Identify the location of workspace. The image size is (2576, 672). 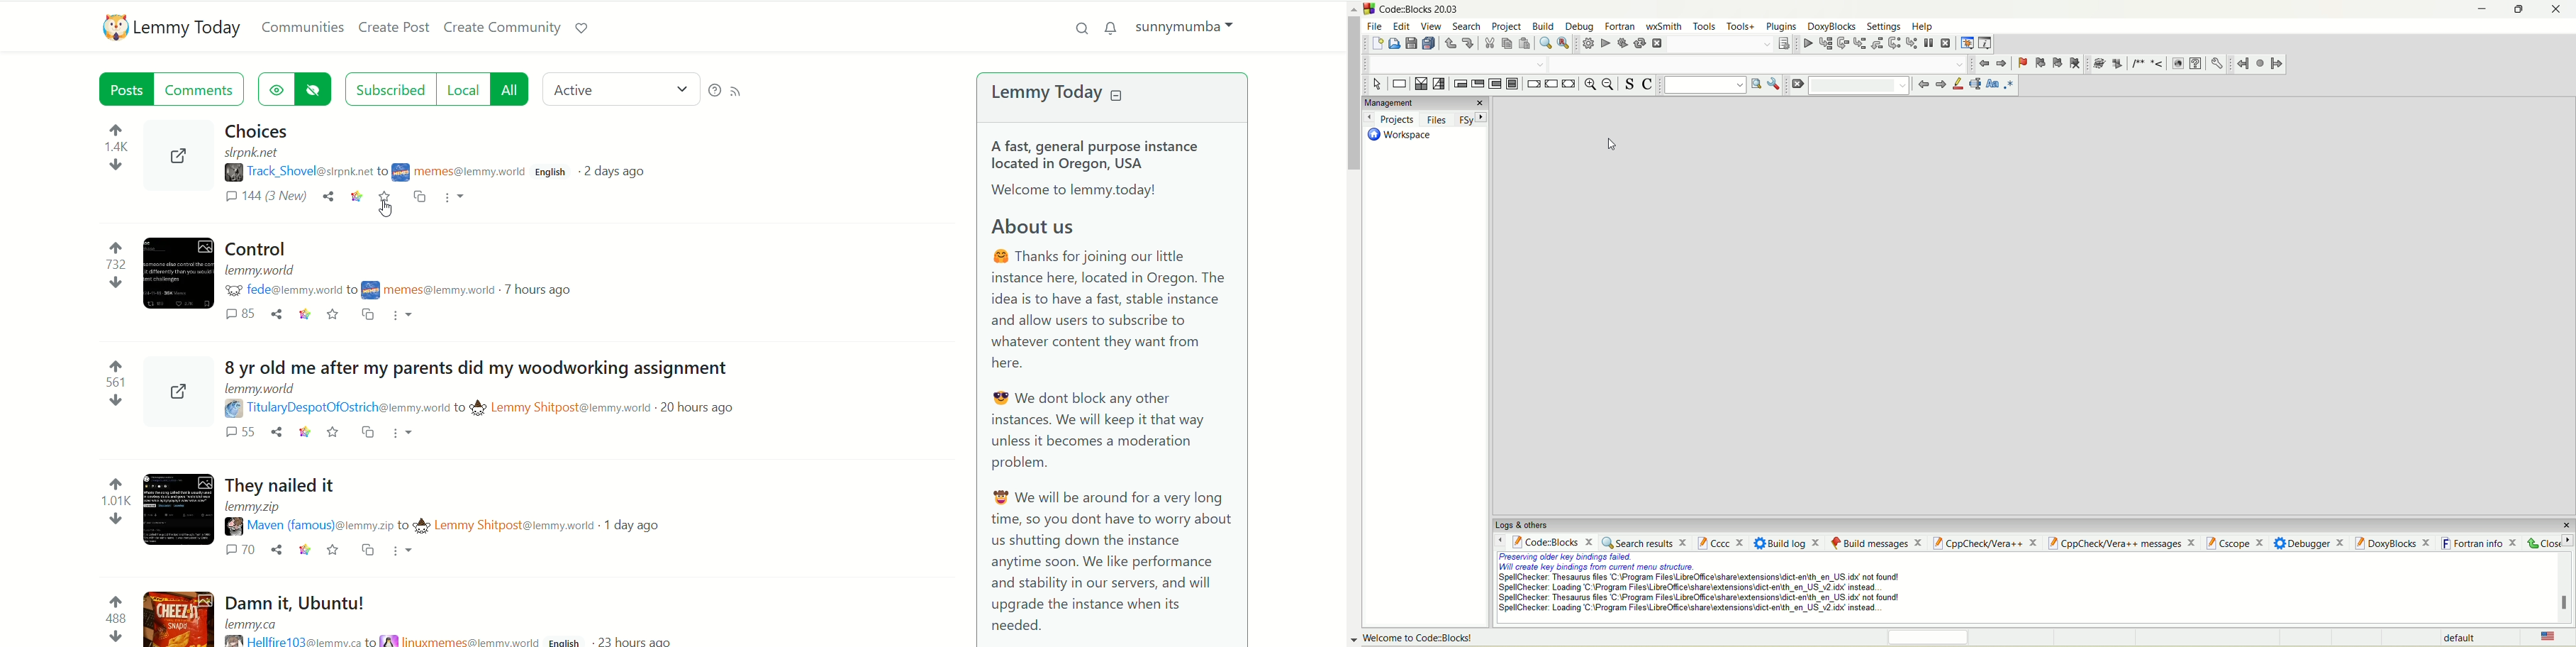
(1400, 137).